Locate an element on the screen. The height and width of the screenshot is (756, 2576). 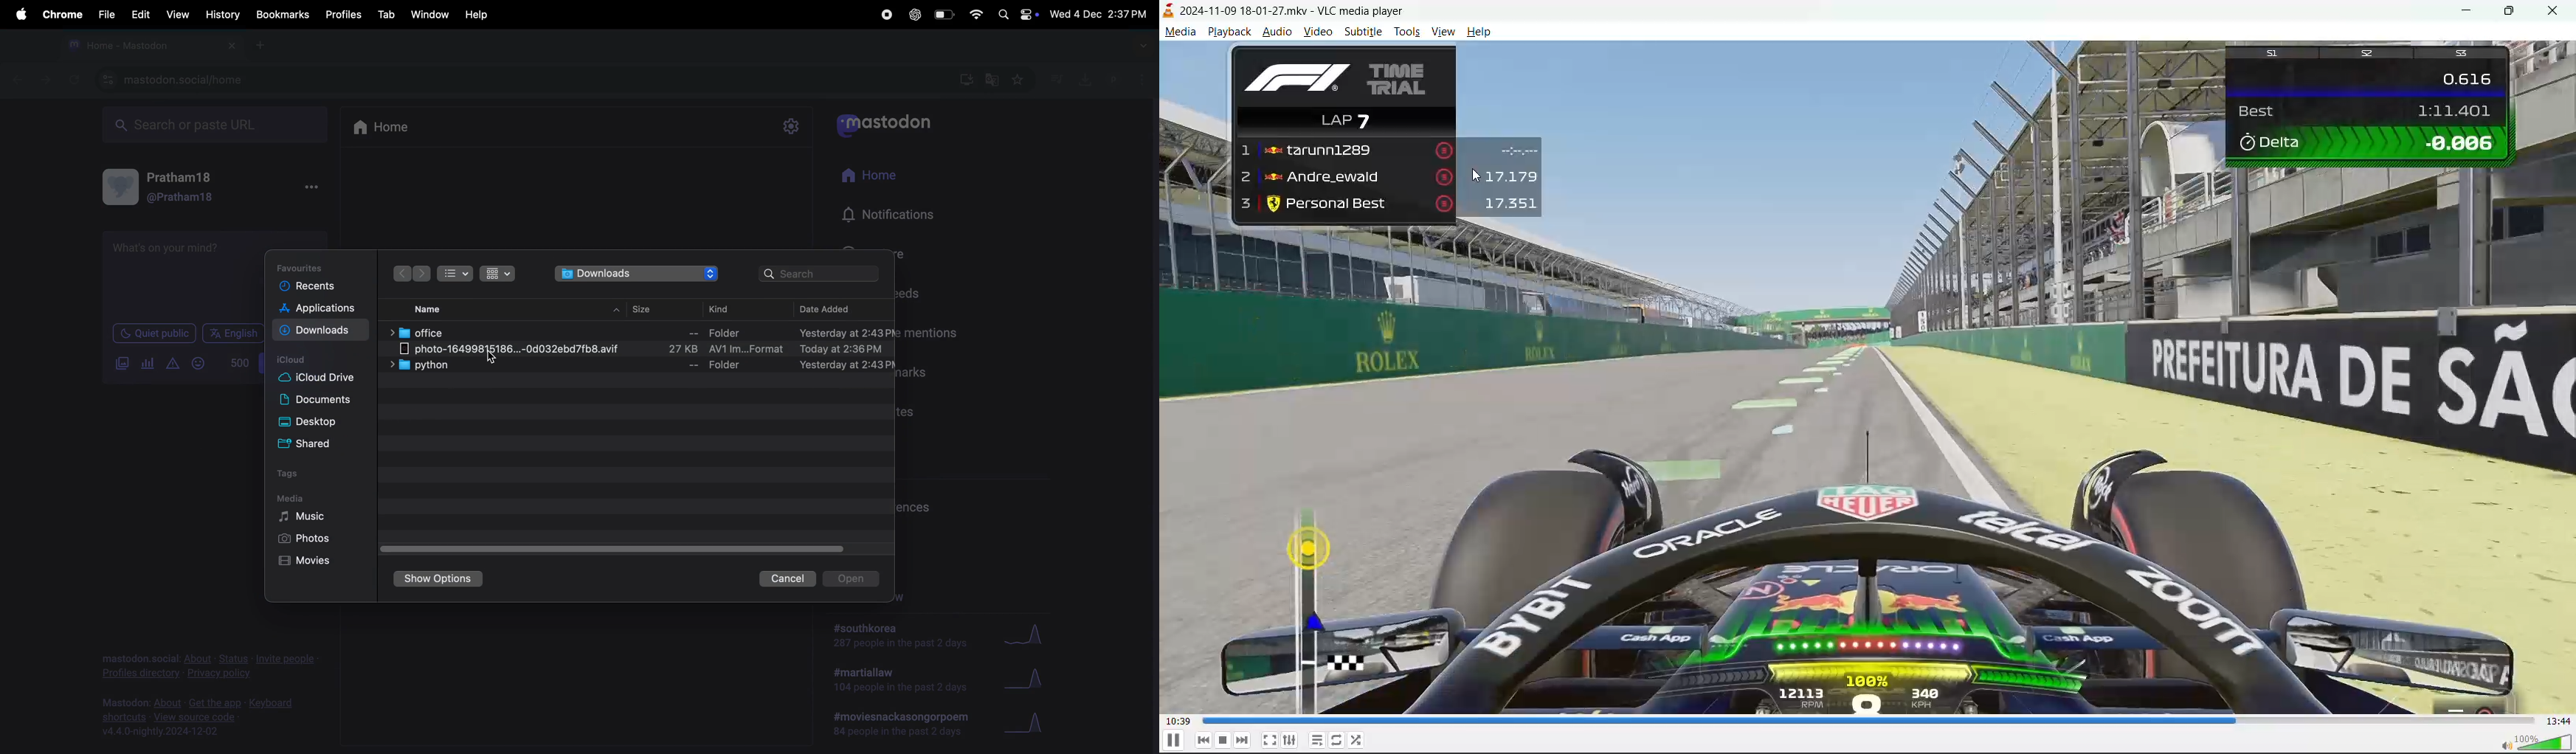
forward is located at coordinates (45, 78).